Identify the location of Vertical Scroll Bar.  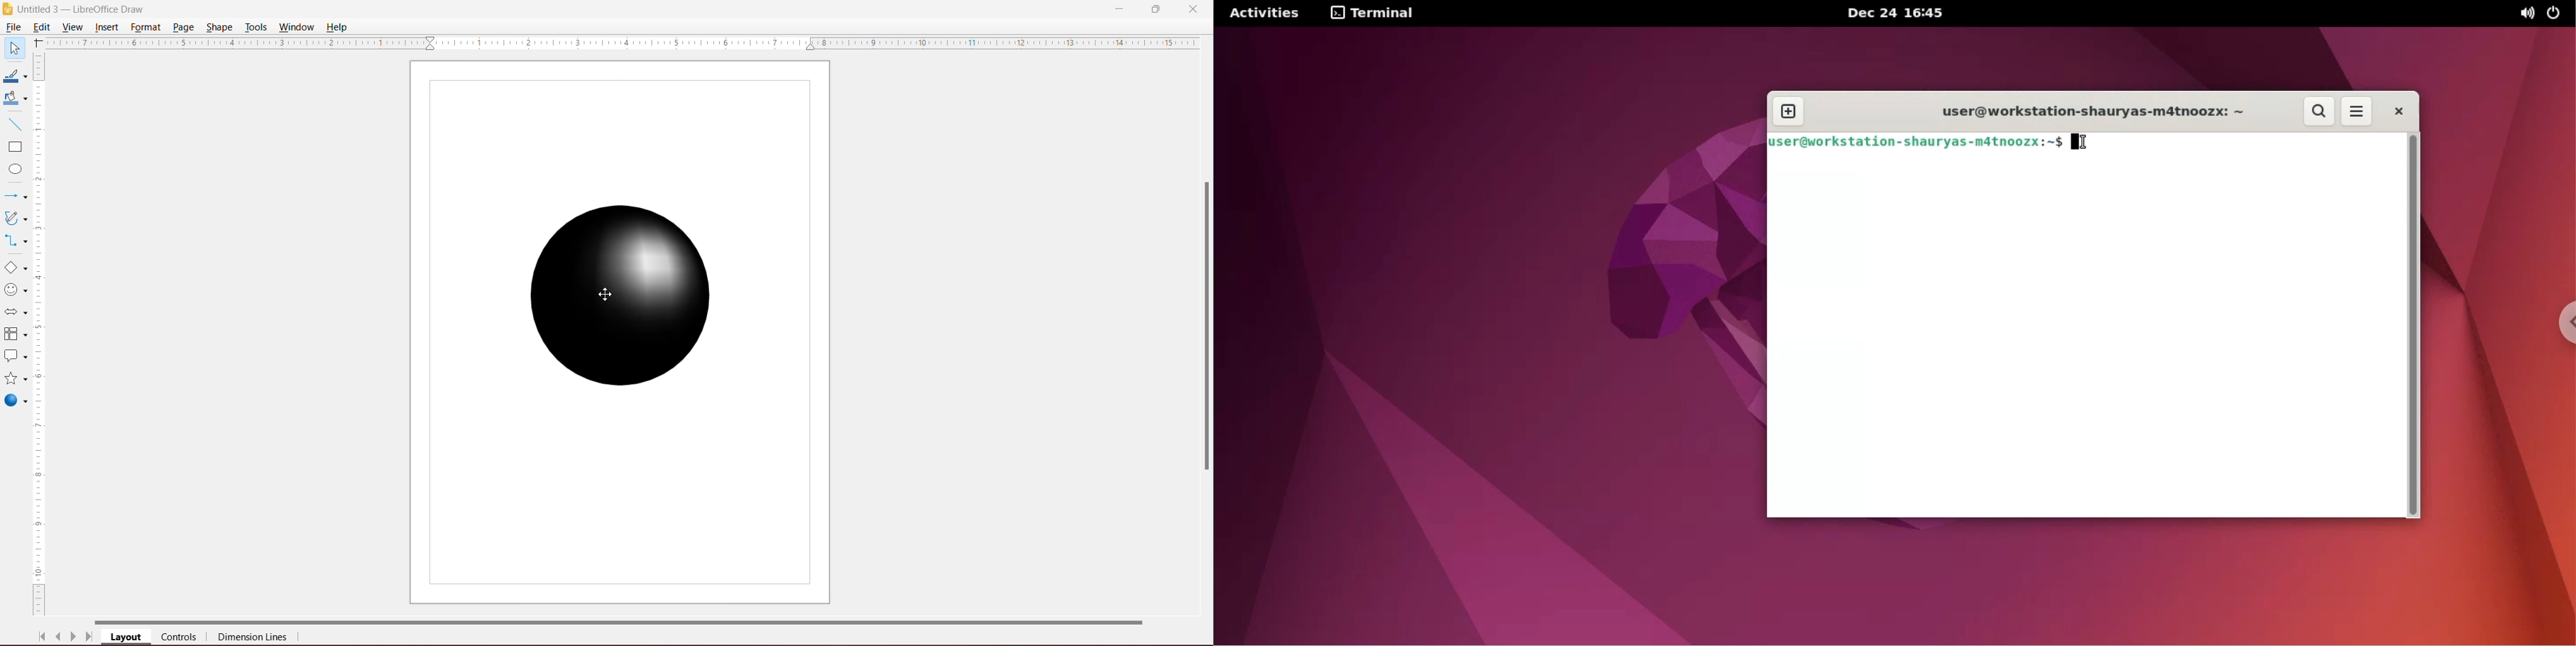
(1203, 327).